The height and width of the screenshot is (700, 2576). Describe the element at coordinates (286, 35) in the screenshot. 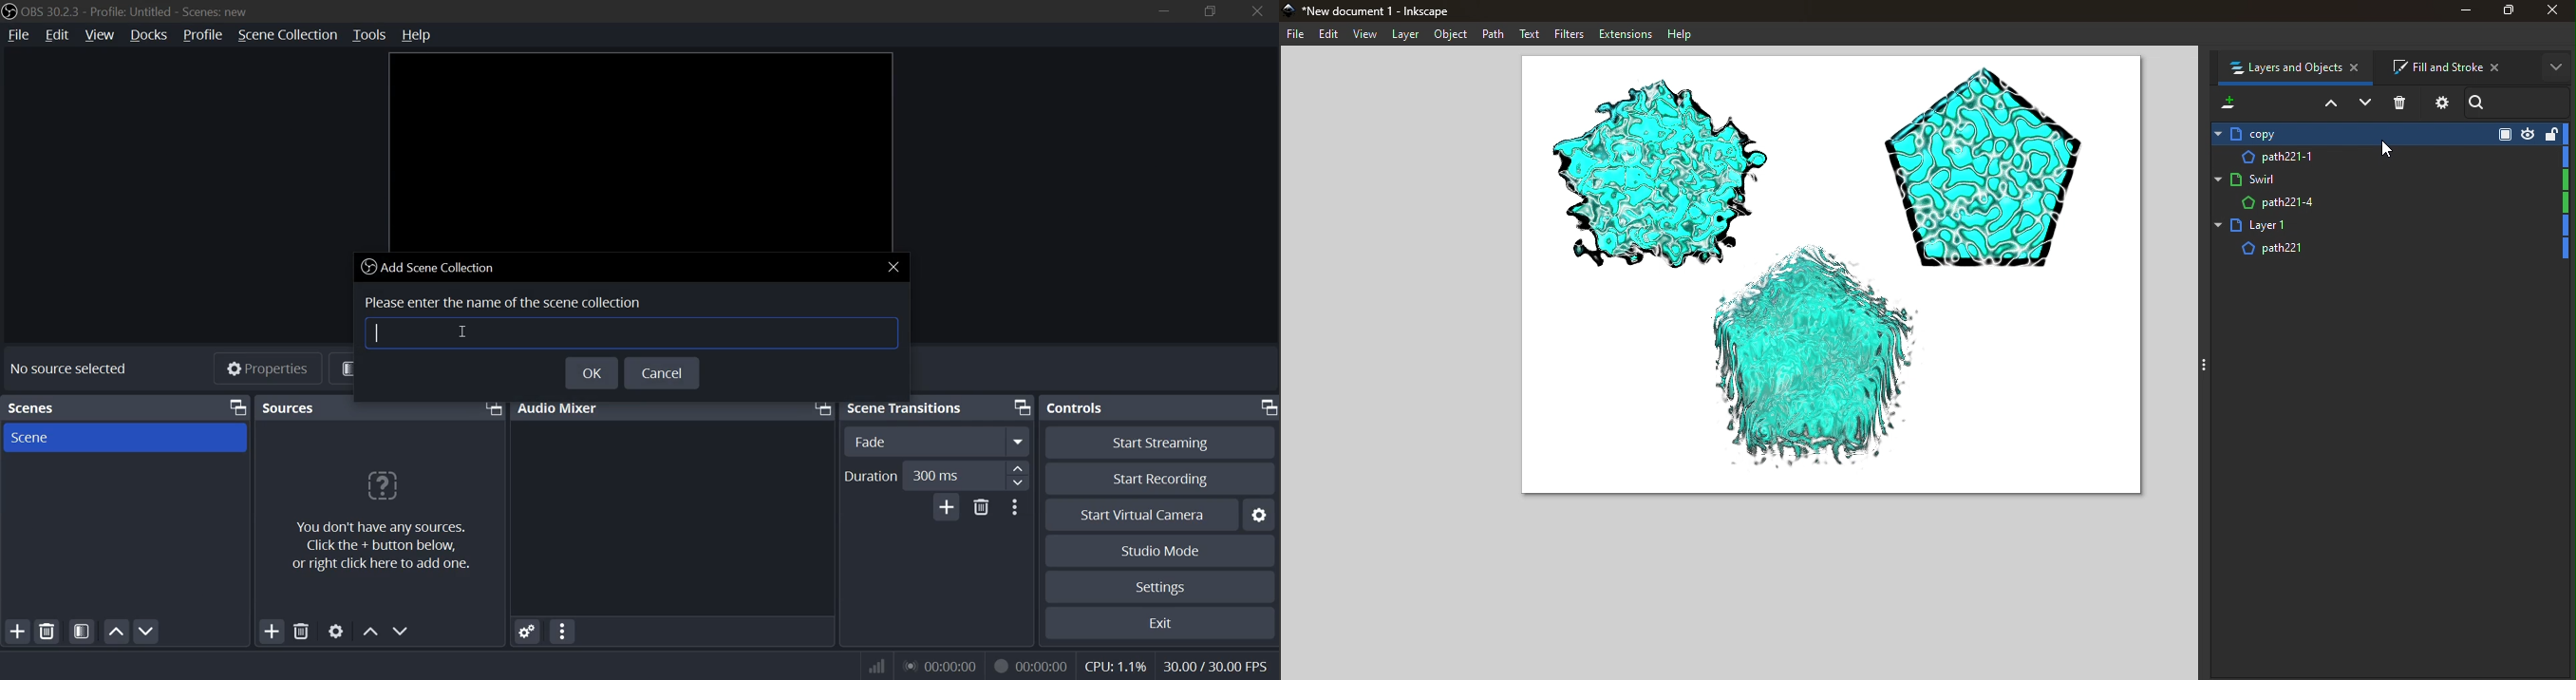

I see `scene collection` at that location.